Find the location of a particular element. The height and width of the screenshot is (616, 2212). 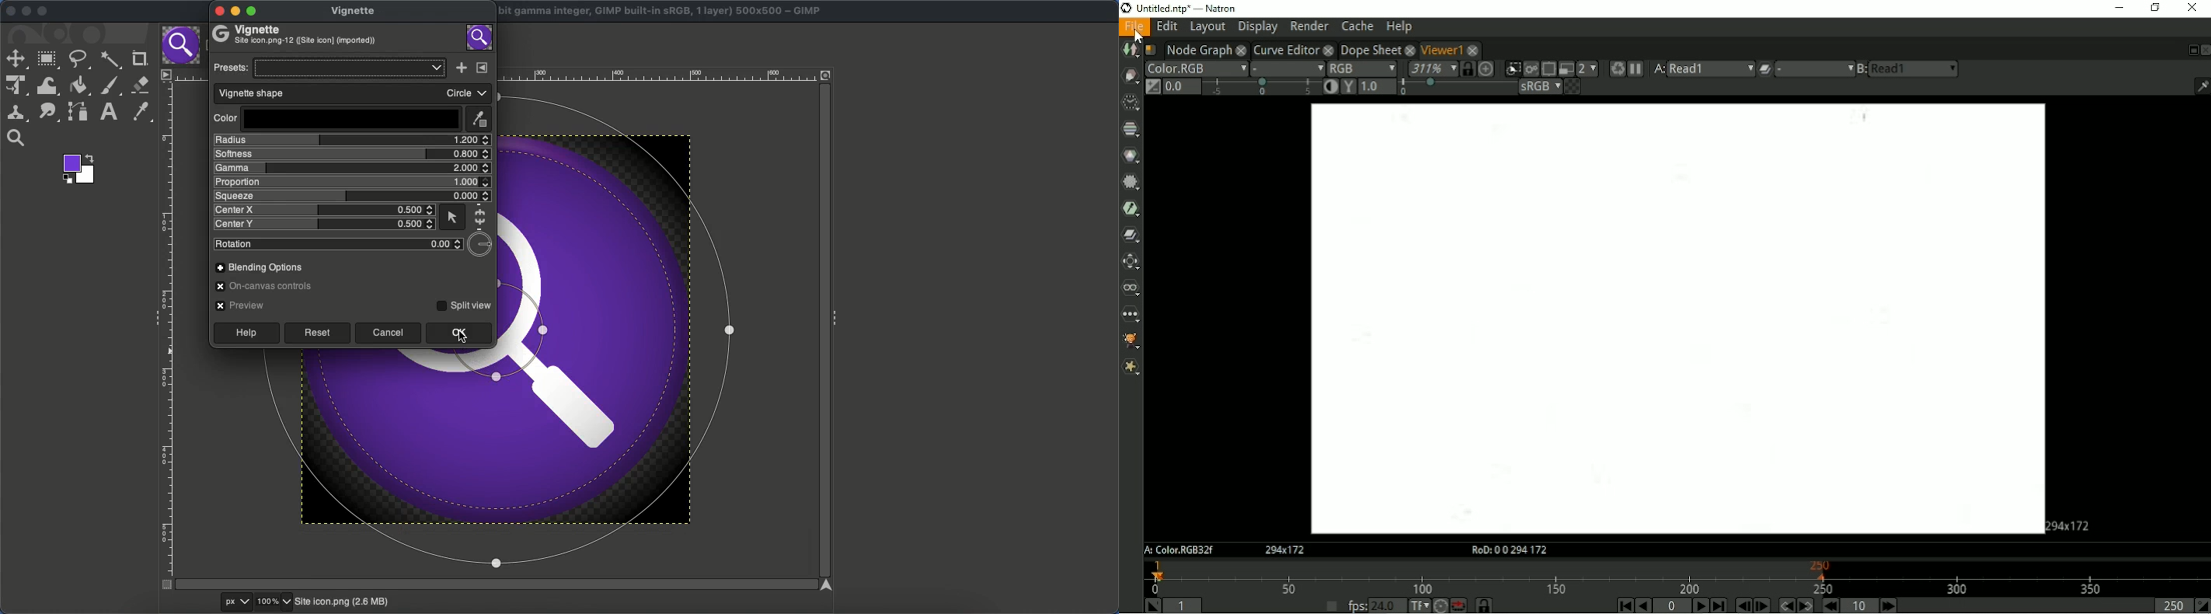

Move tool is located at coordinates (16, 59).